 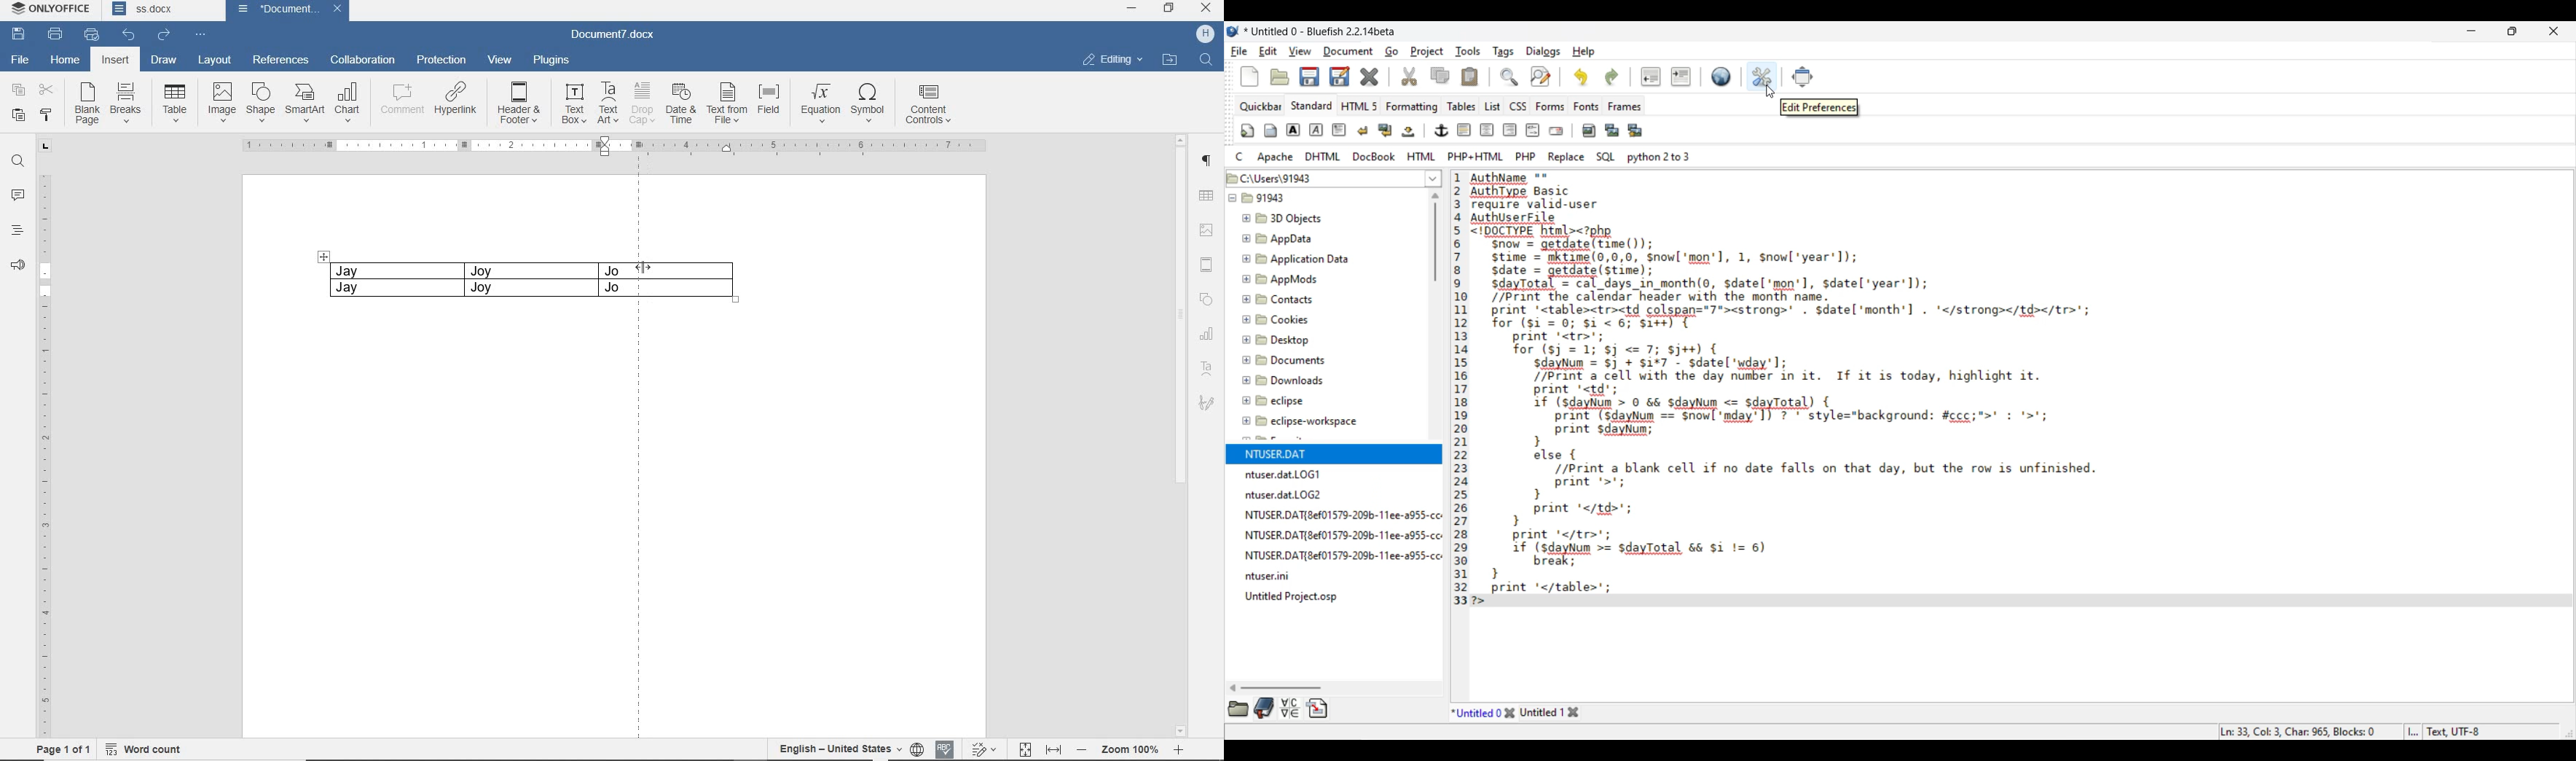 I want to click on File options, so click(x=1434, y=179).